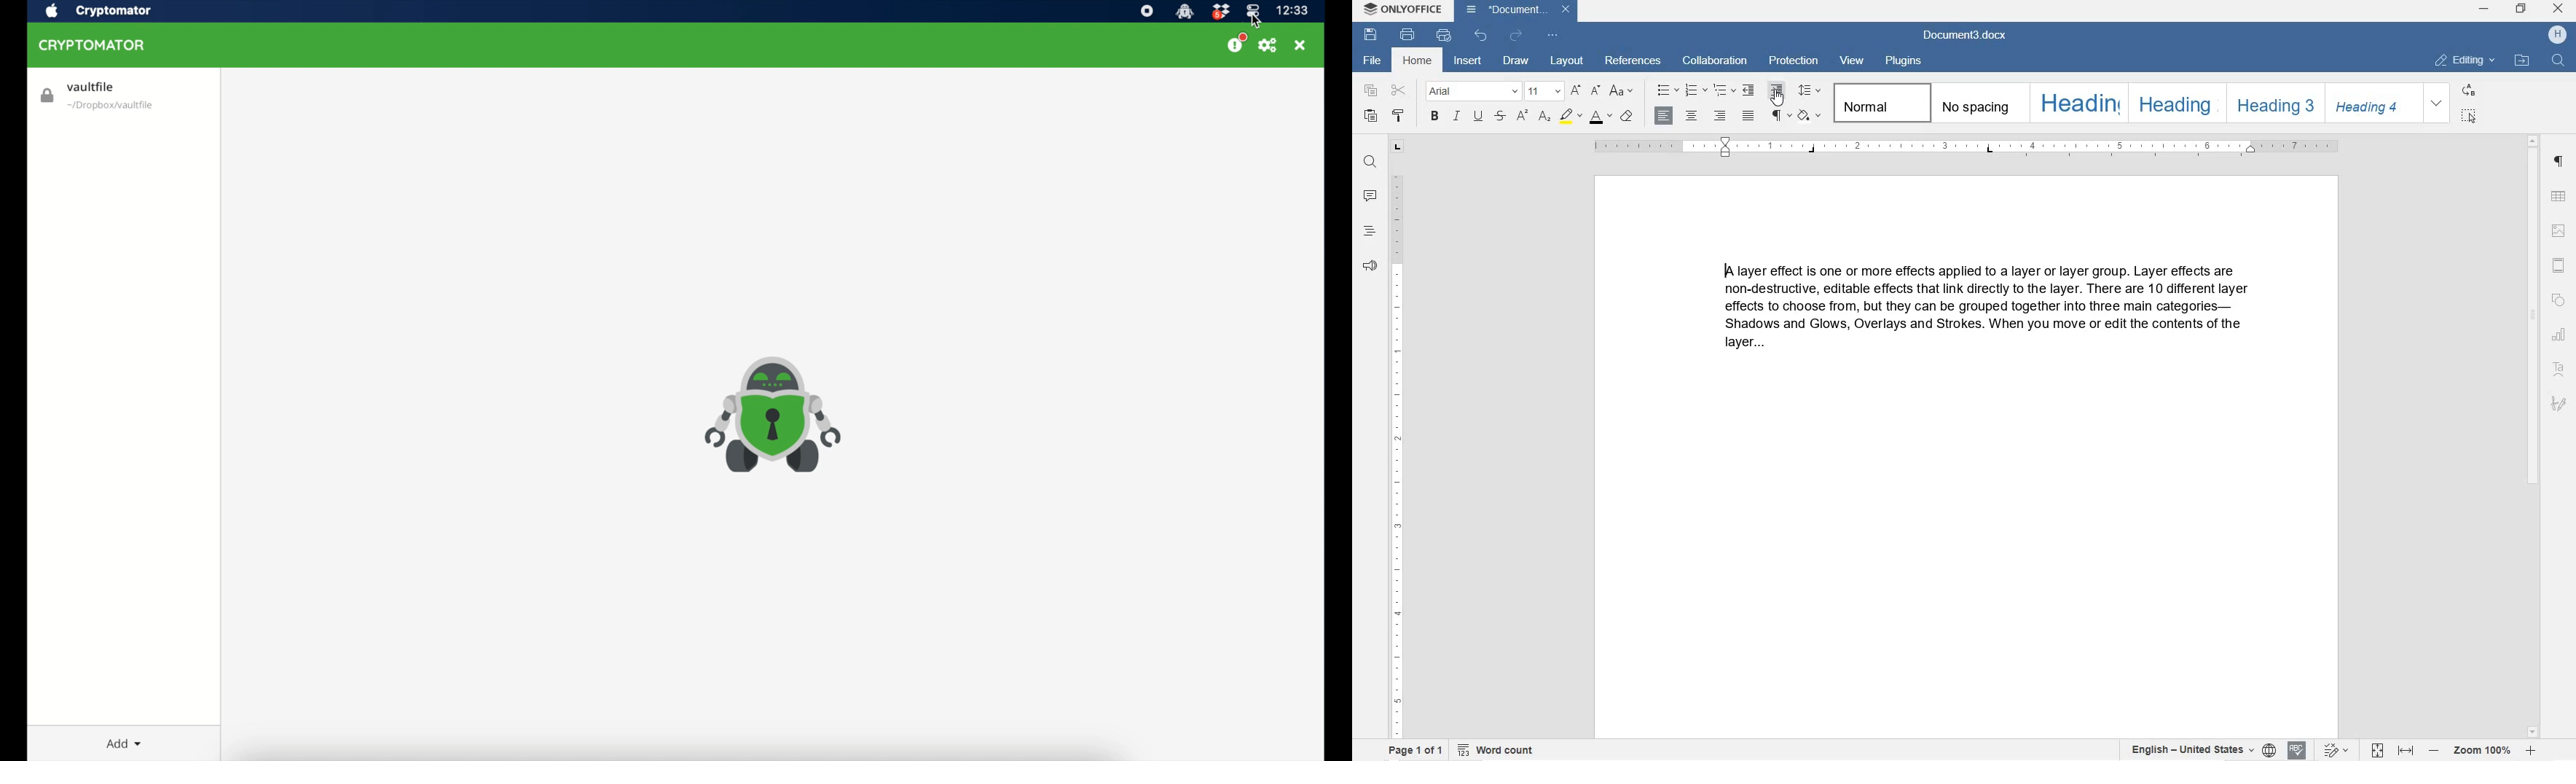 The height and width of the screenshot is (784, 2576). I want to click on DECREMENT FONT SIZE, so click(1595, 90).